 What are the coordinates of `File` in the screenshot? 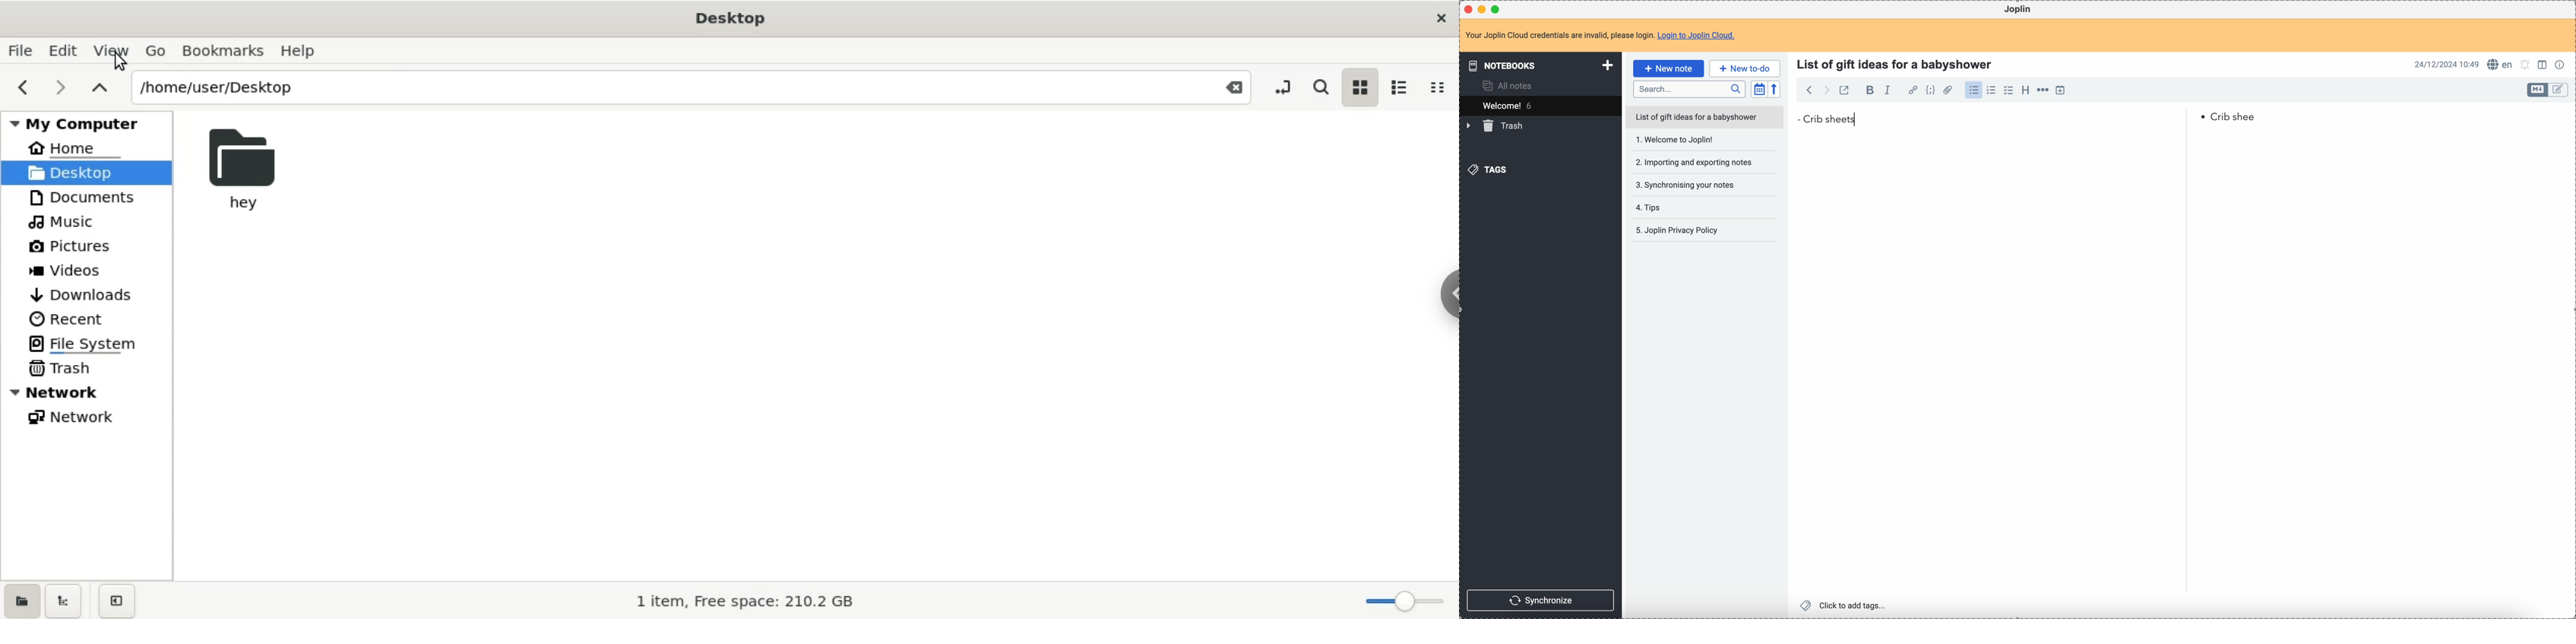 It's located at (20, 49).